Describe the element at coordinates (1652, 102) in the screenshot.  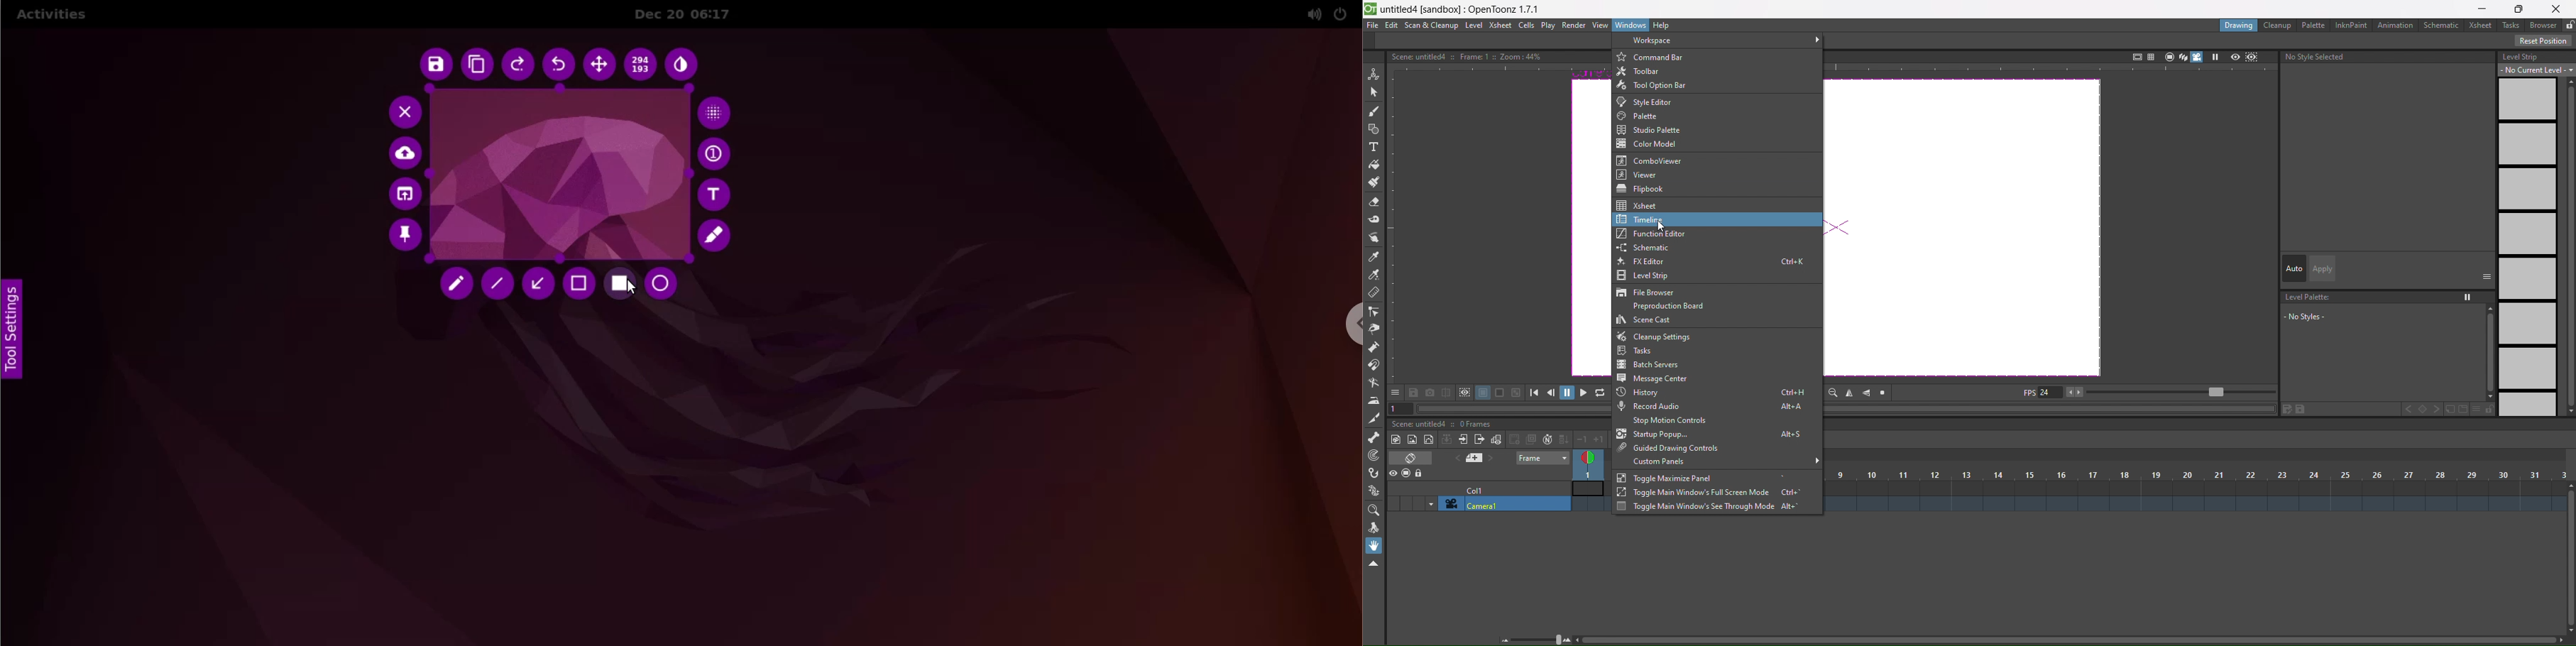
I see `style editor` at that location.